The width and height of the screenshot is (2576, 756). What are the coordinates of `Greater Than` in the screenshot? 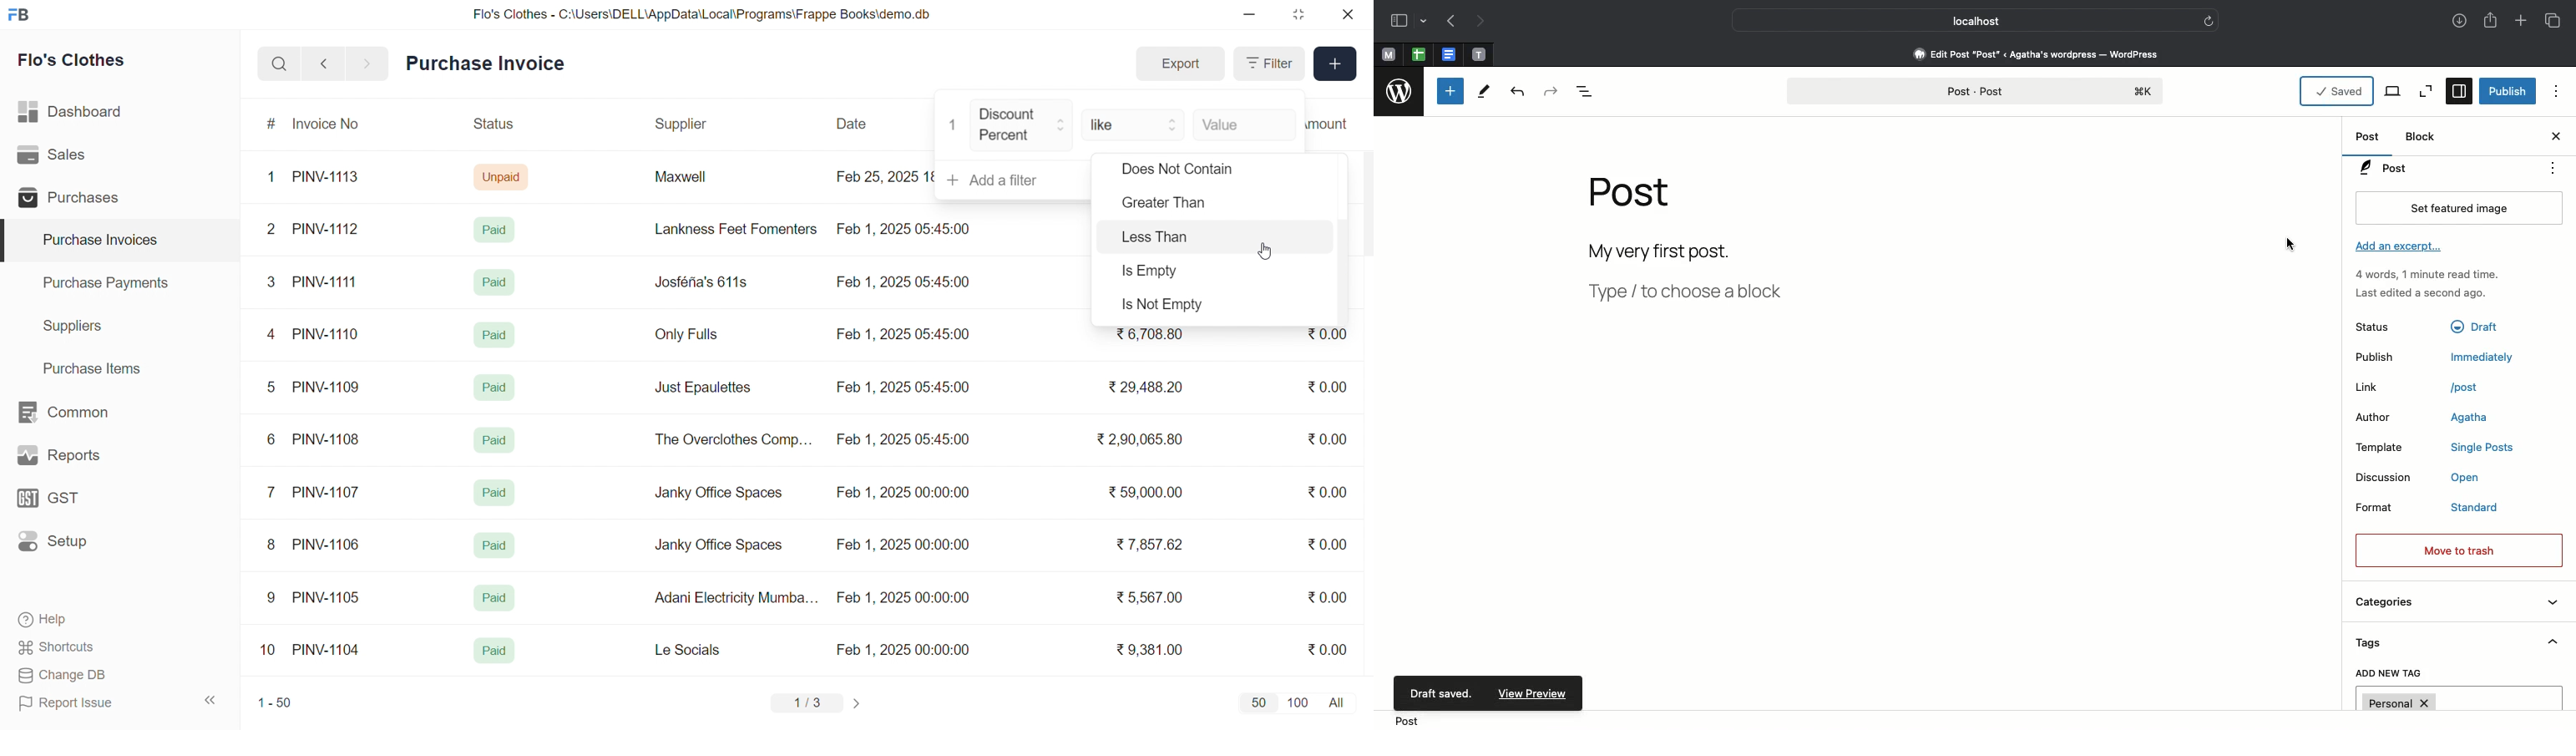 It's located at (1183, 205).